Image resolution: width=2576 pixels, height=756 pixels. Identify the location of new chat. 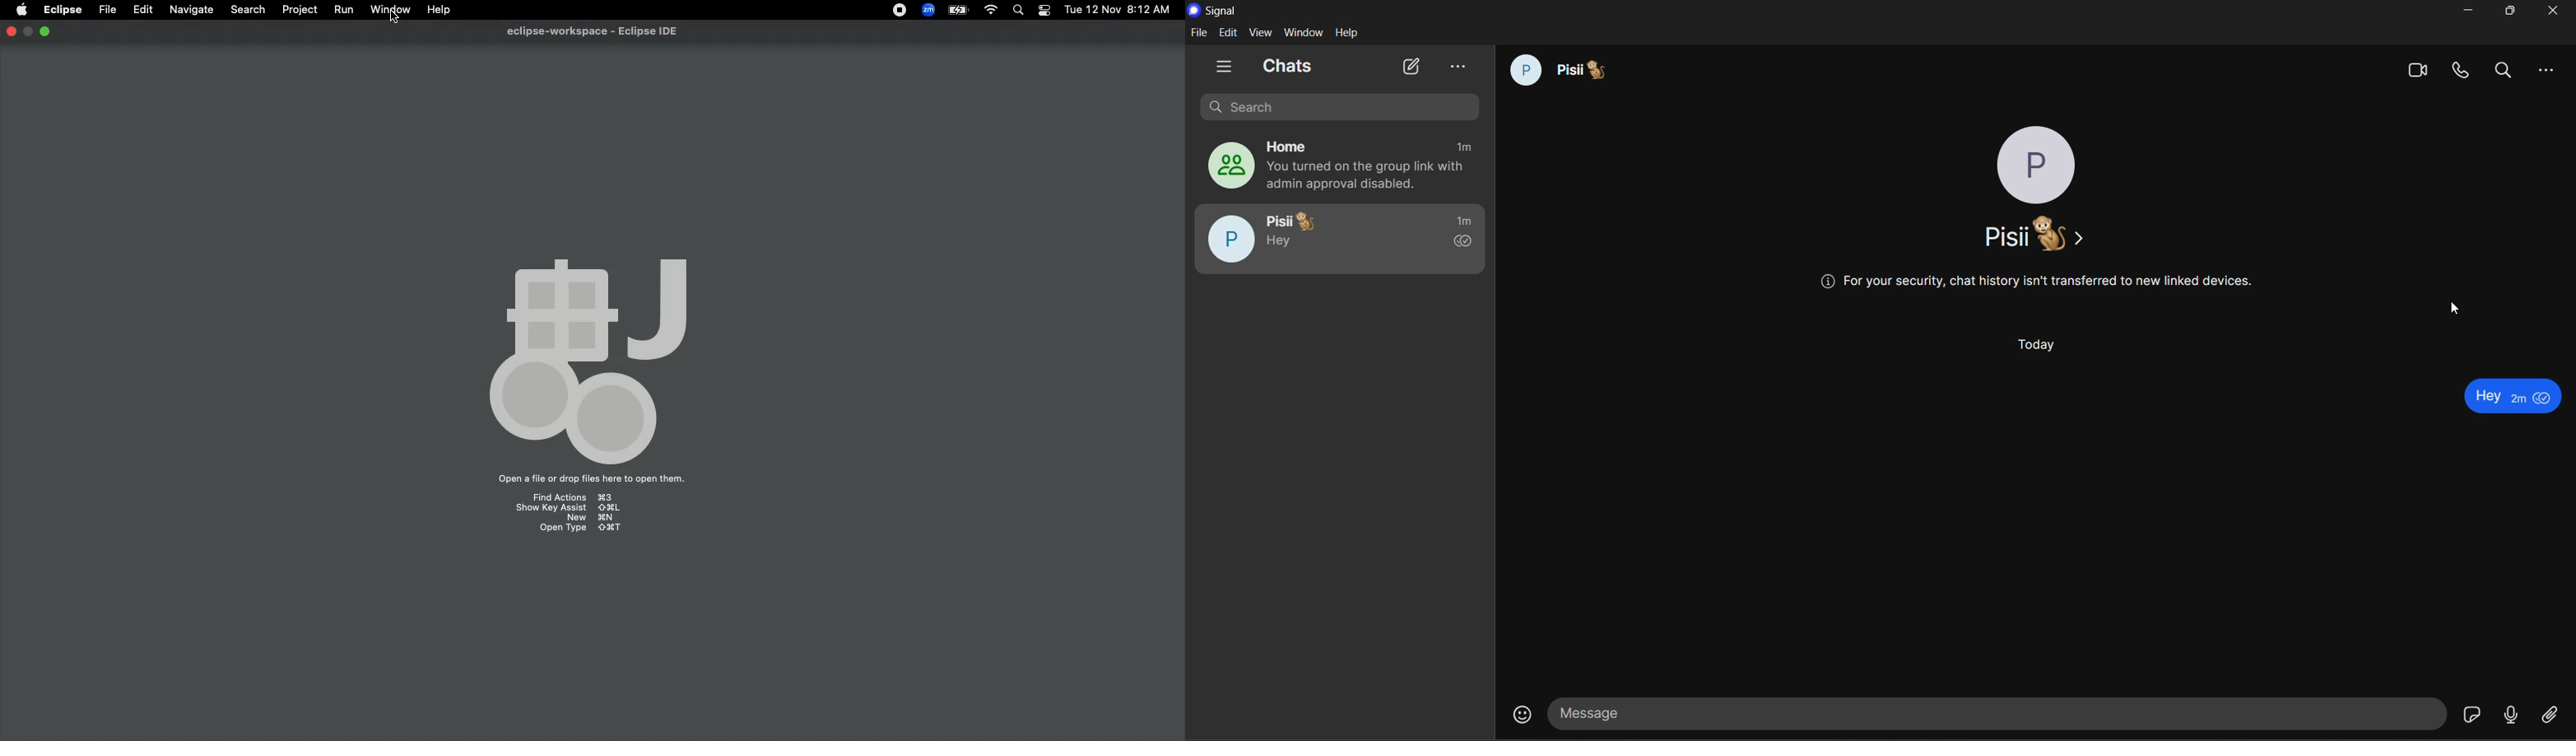
(1413, 65).